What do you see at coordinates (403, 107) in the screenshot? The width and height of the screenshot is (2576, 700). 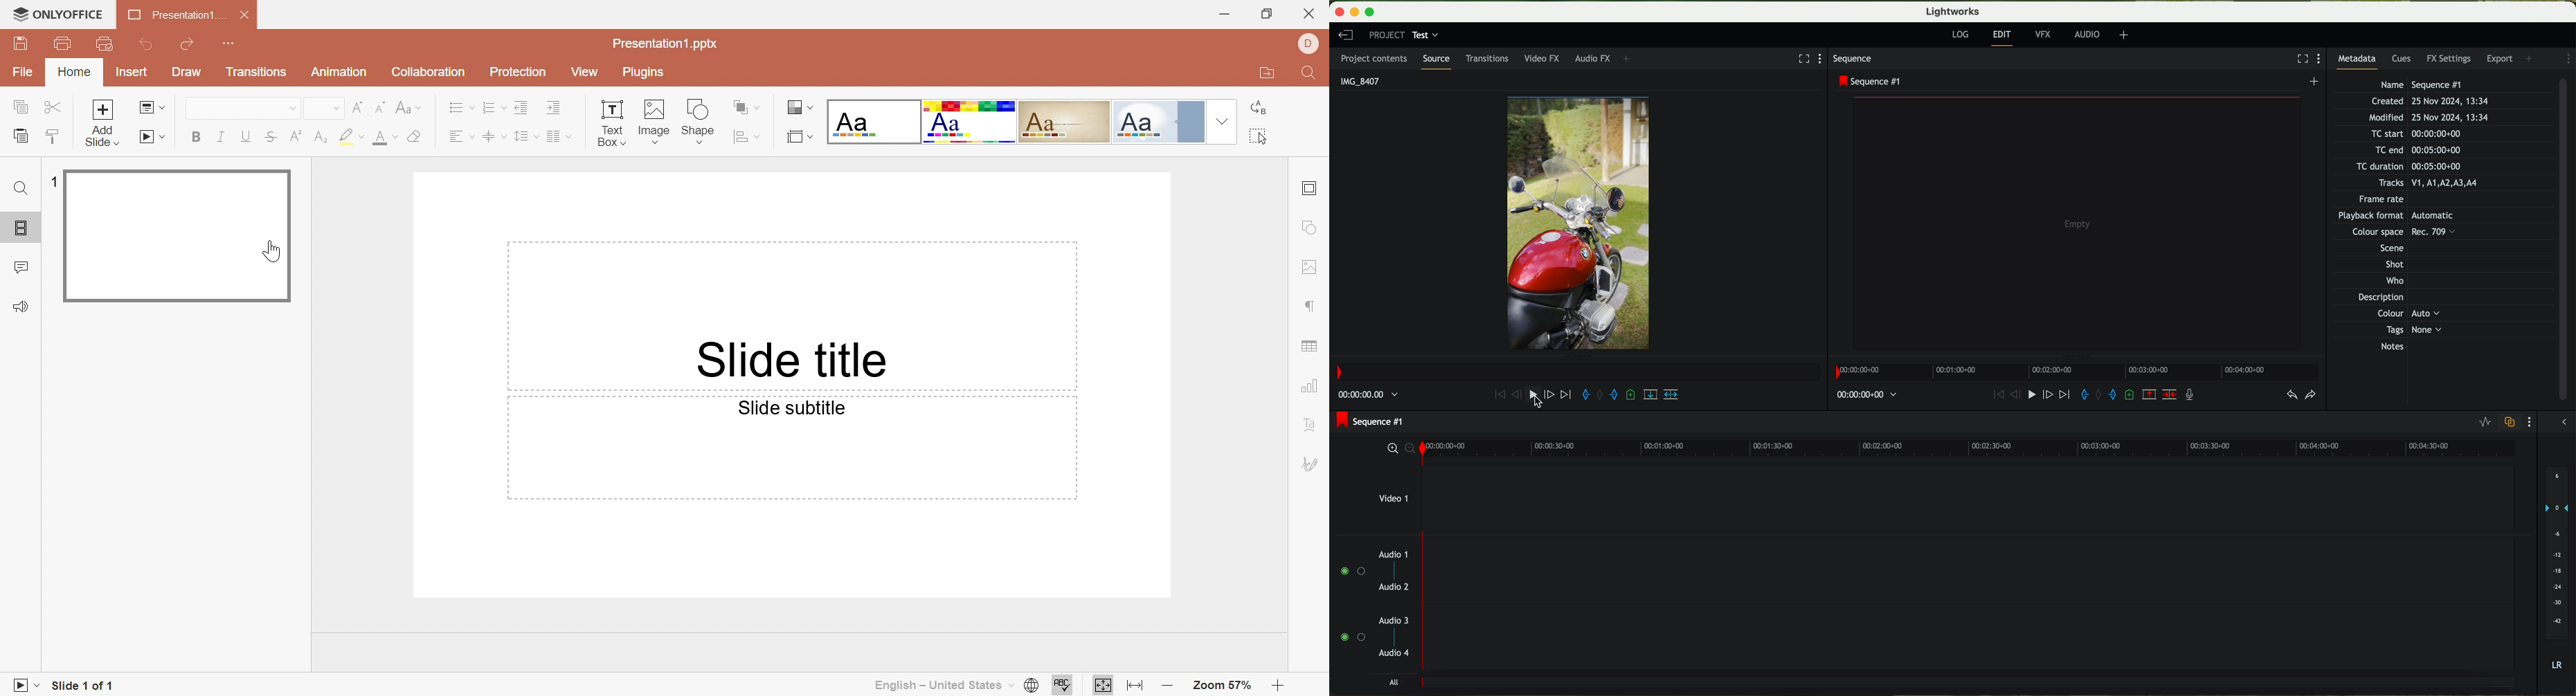 I see `Change case` at bounding box center [403, 107].